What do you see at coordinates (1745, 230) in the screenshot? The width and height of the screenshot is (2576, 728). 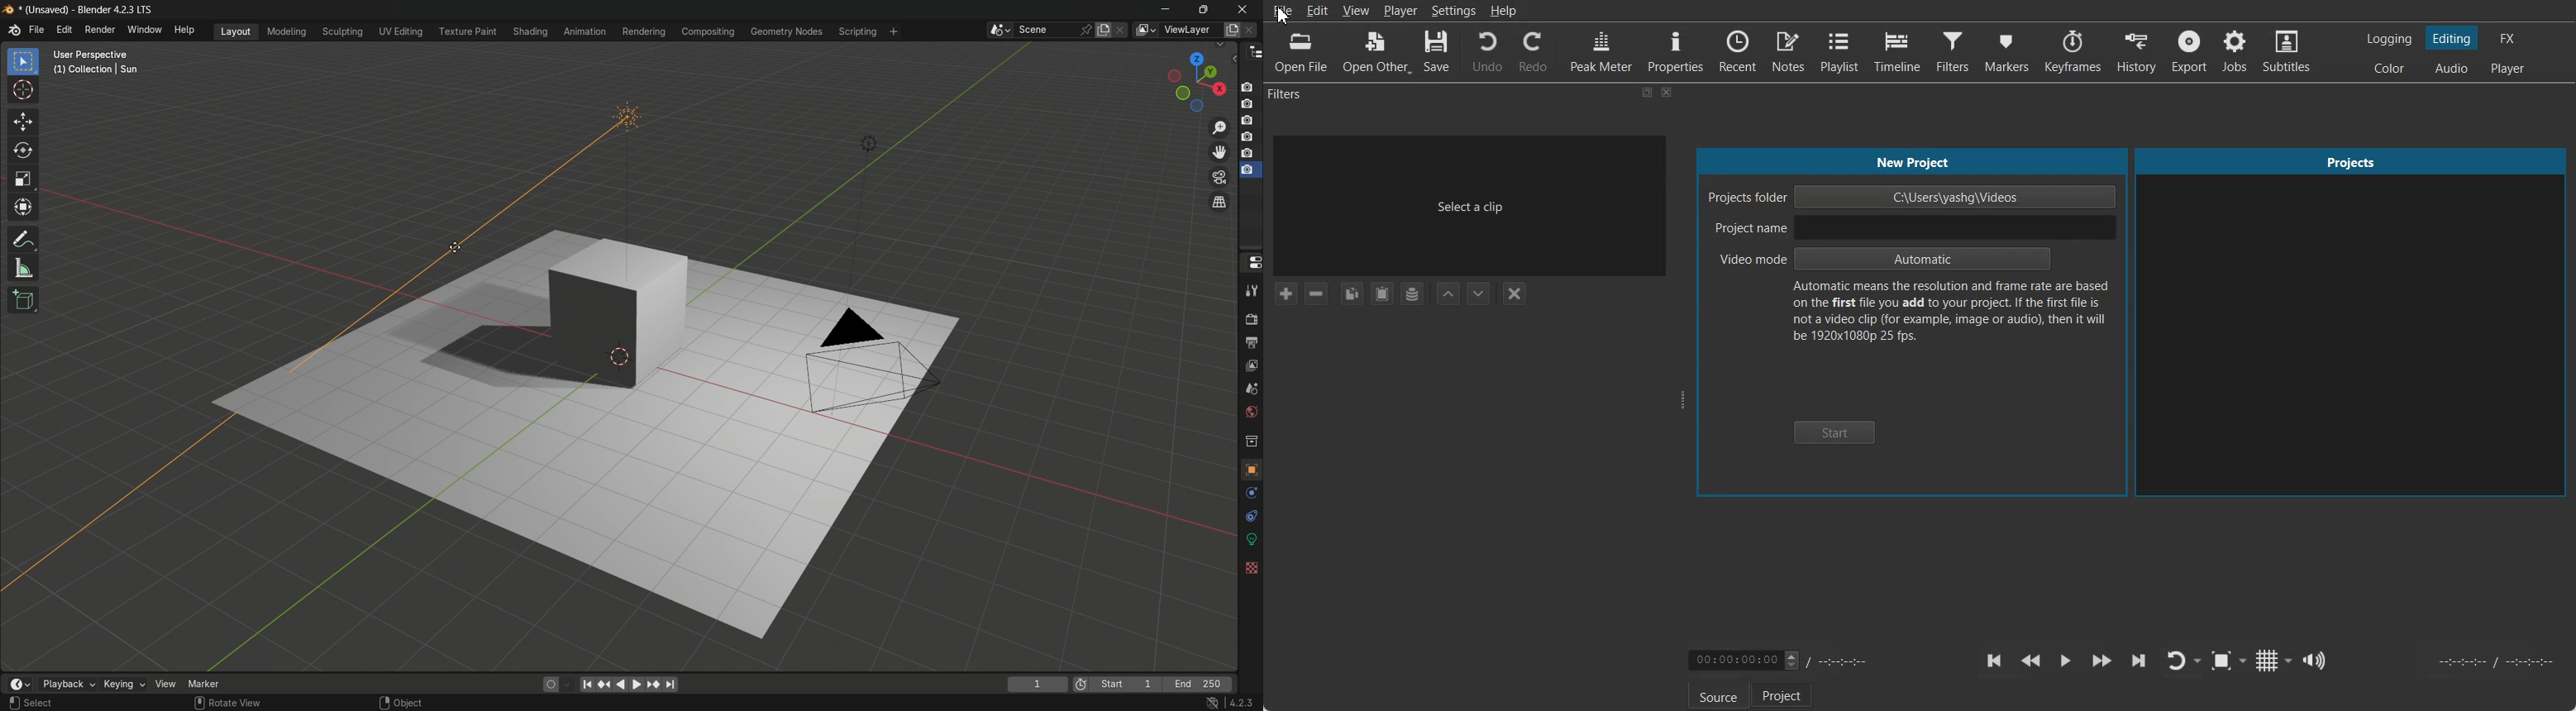 I see `Project Name` at bounding box center [1745, 230].